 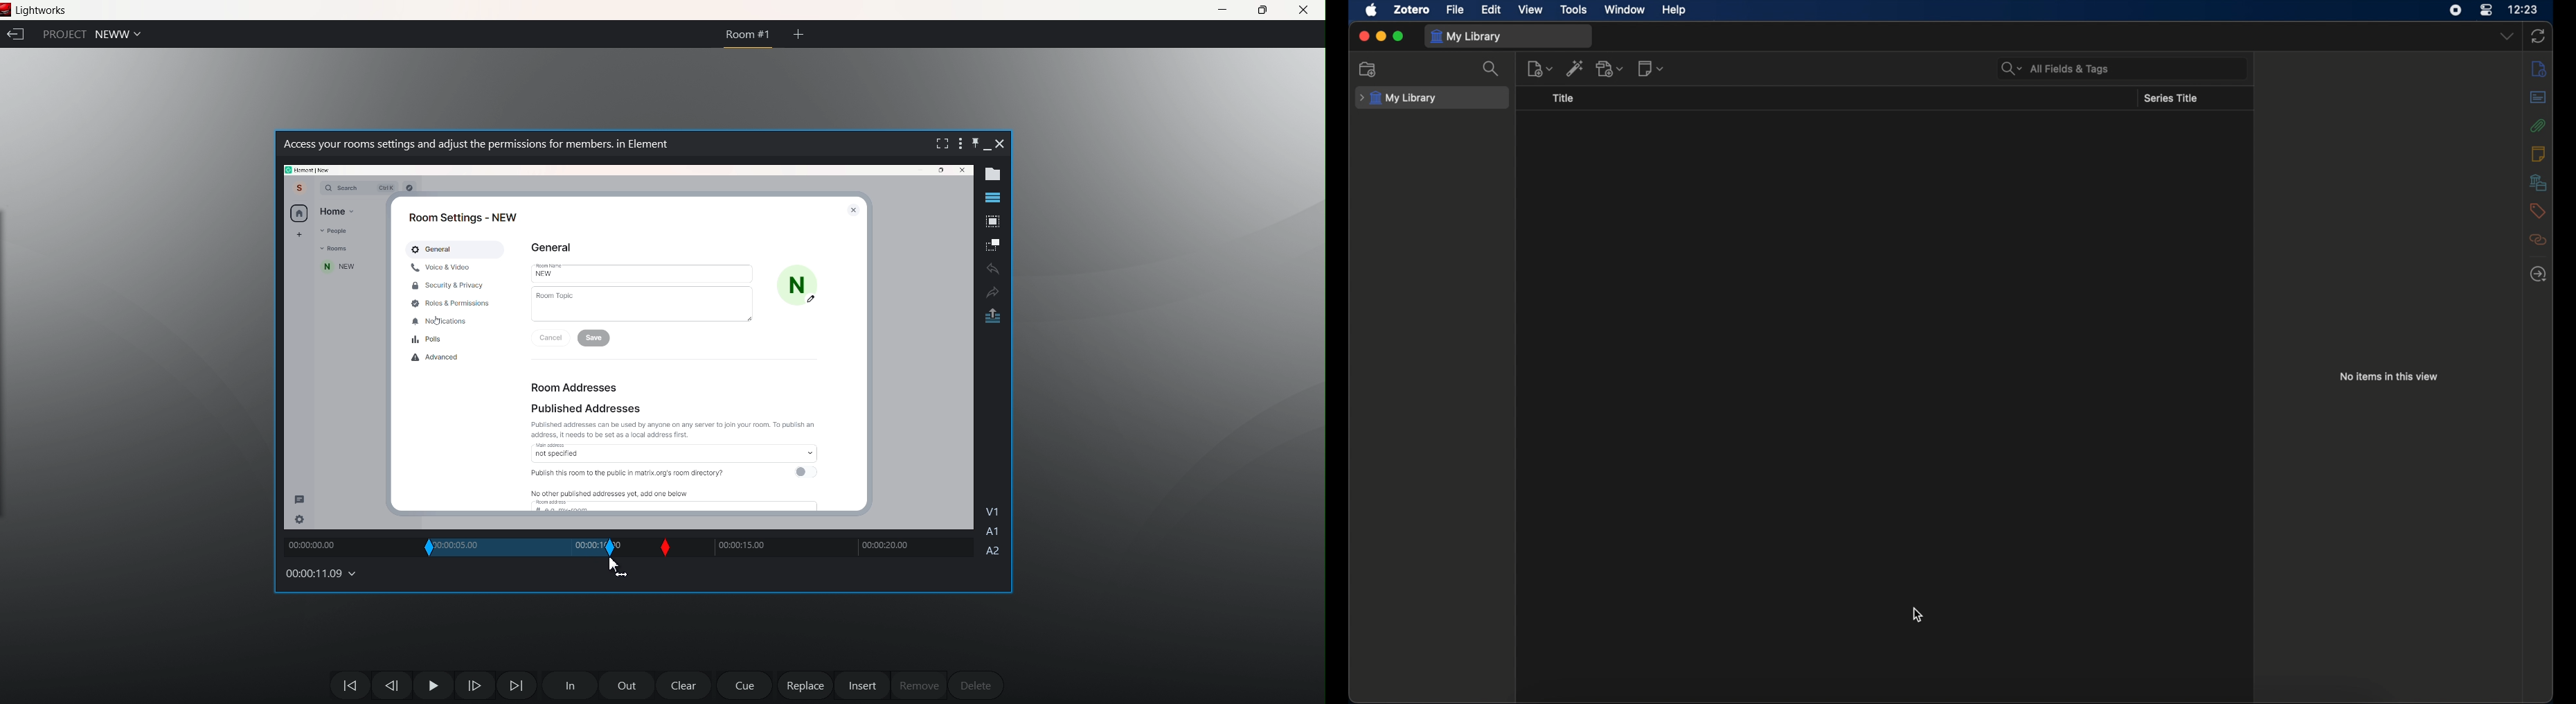 I want to click on new collection, so click(x=1368, y=69).